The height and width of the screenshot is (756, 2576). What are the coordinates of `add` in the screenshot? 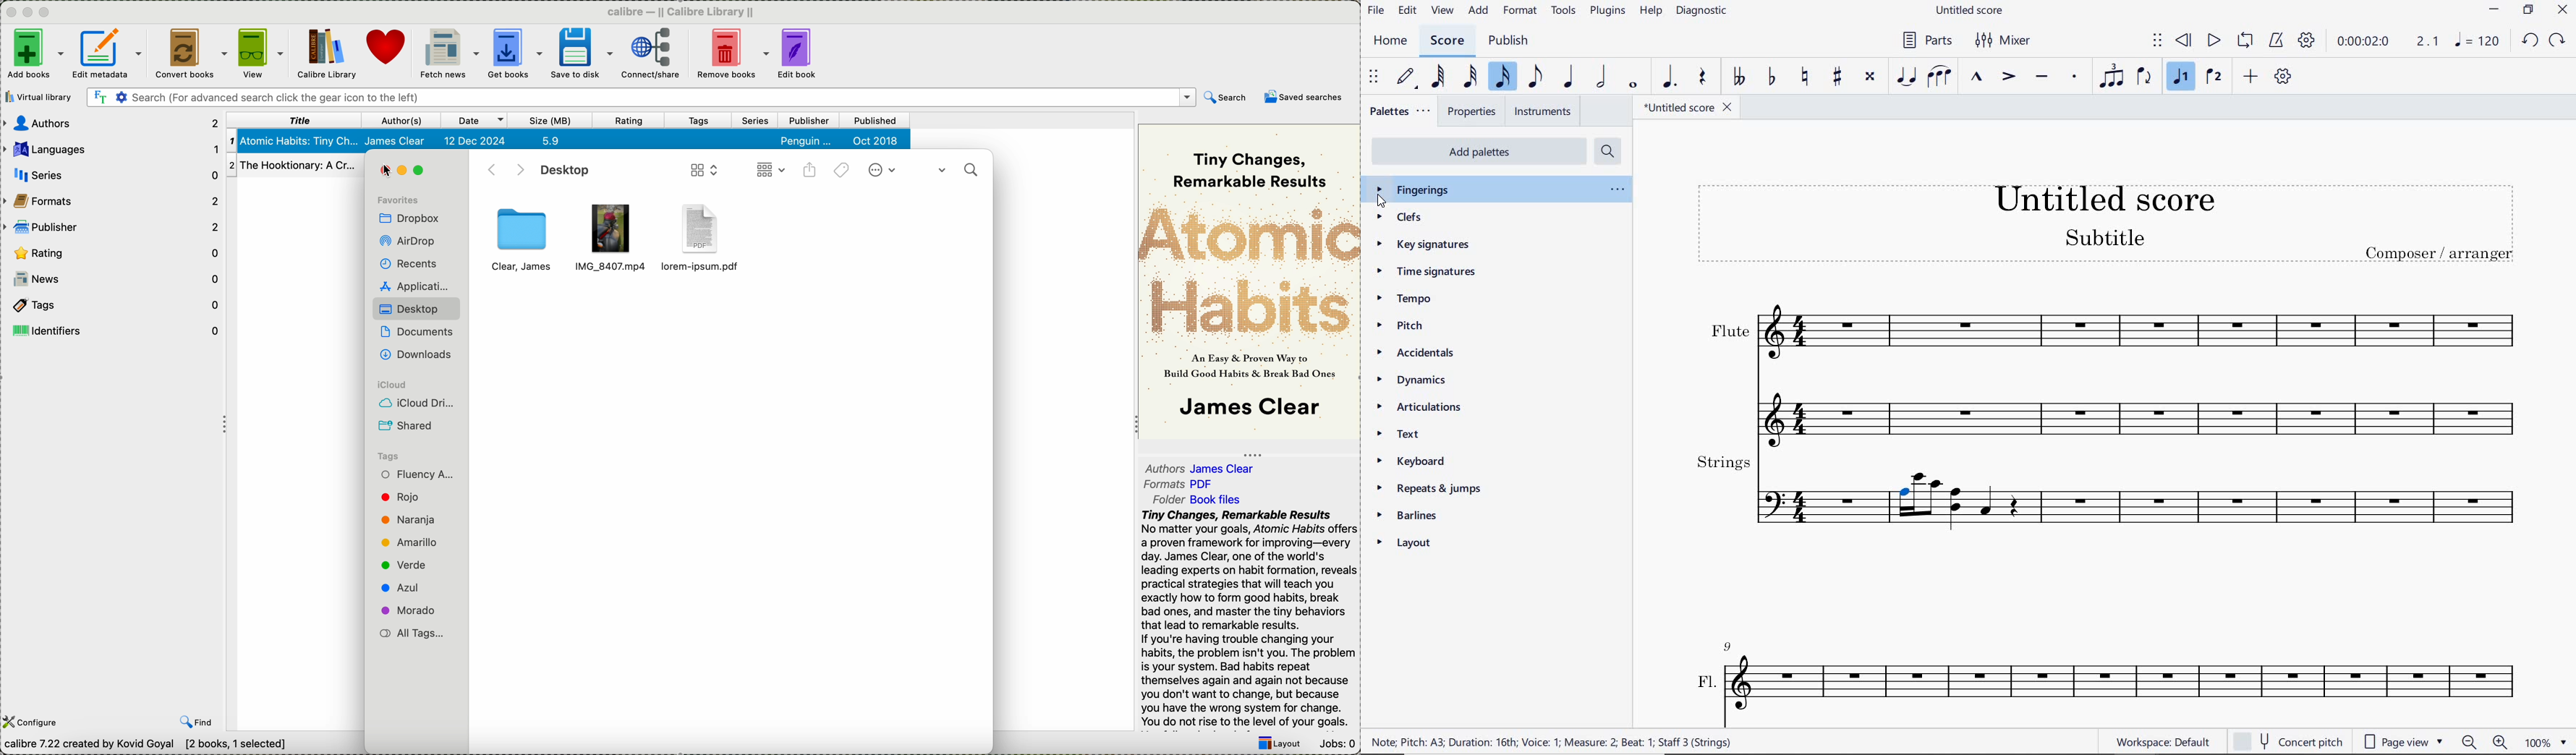 It's located at (2251, 75).